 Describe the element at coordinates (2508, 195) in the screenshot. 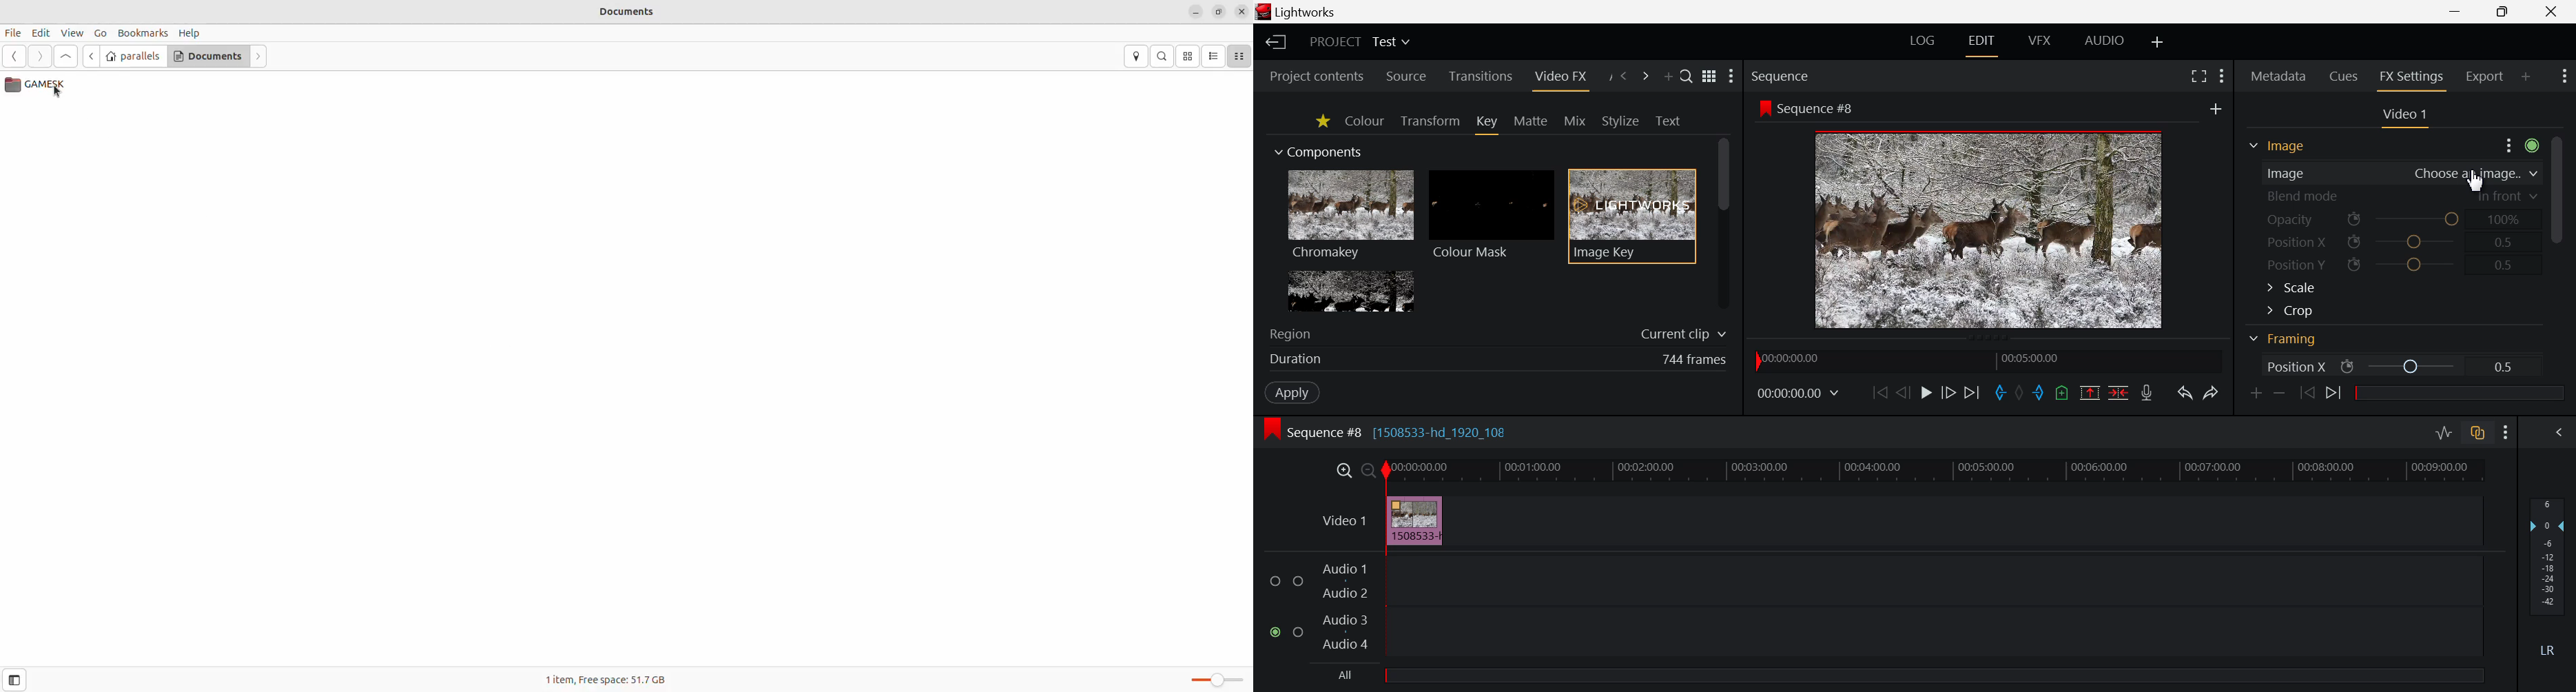

I see `in front` at that location.